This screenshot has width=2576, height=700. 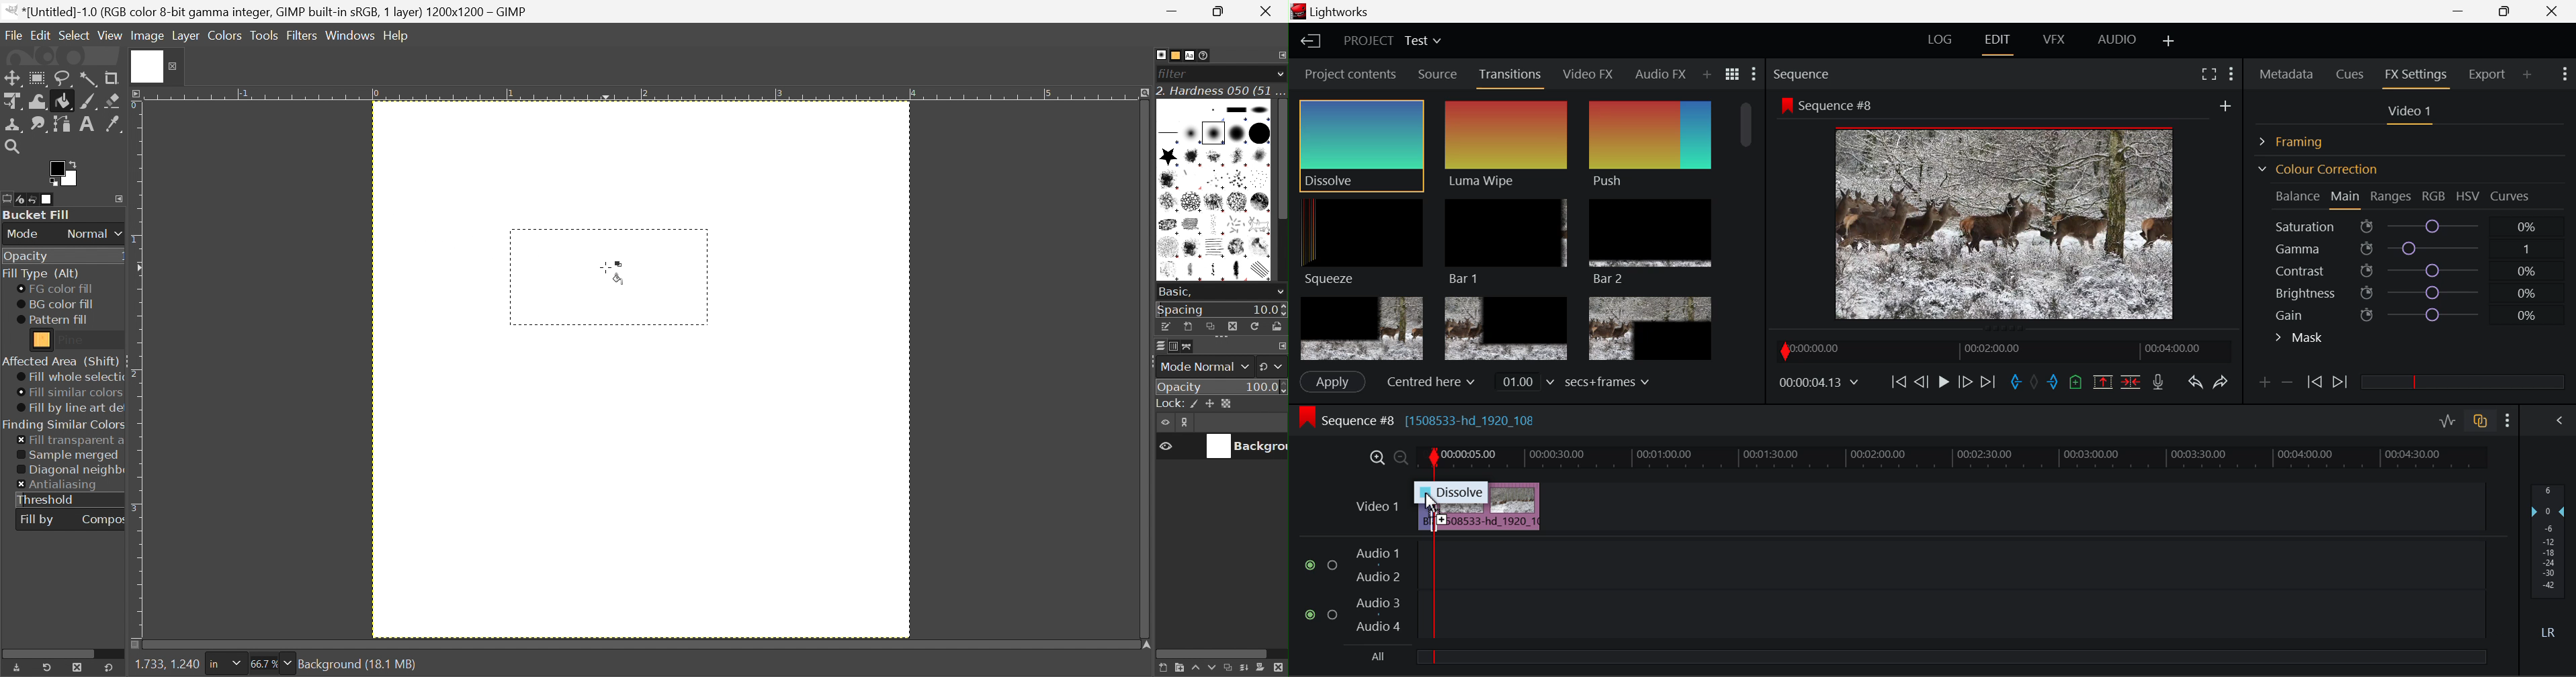 What do you see at coordinates (1174, 11) in the screenshot?
I see `Minimize` at bounding box center [1174, 11].